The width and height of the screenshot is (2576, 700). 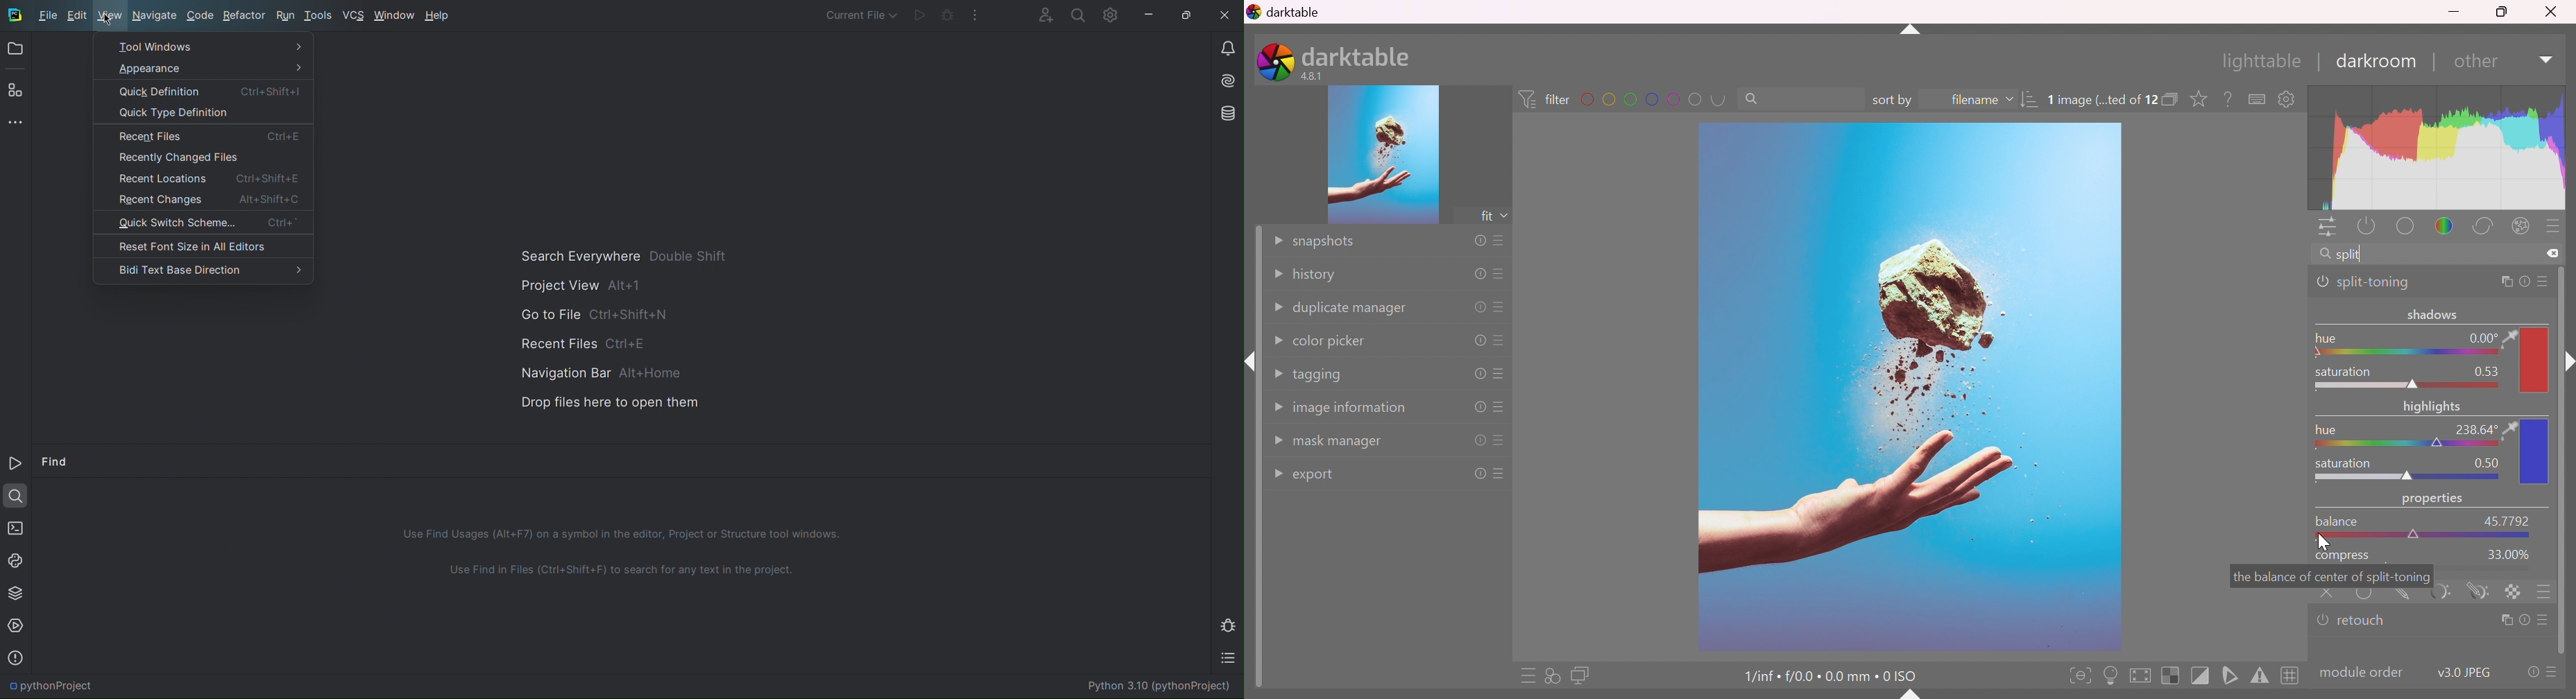 I want to click on 'retouch' is switched off, so click(x=2321, y=619).